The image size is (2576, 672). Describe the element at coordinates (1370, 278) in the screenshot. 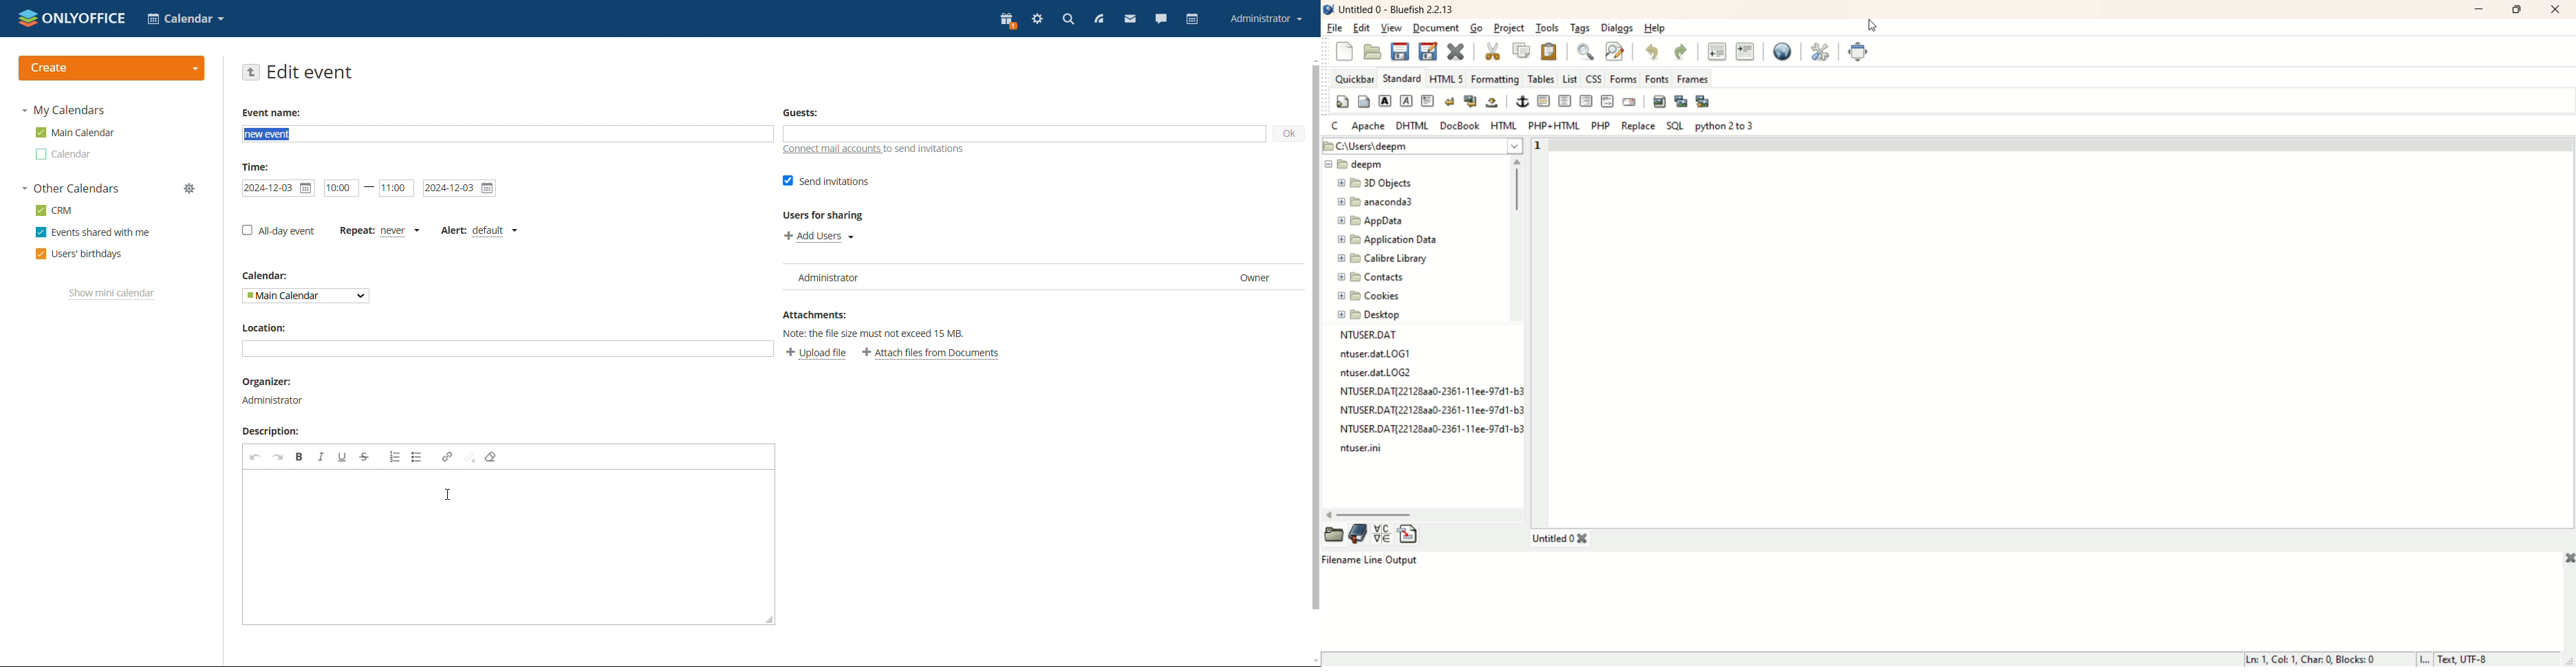

I see `contacts` at that location.